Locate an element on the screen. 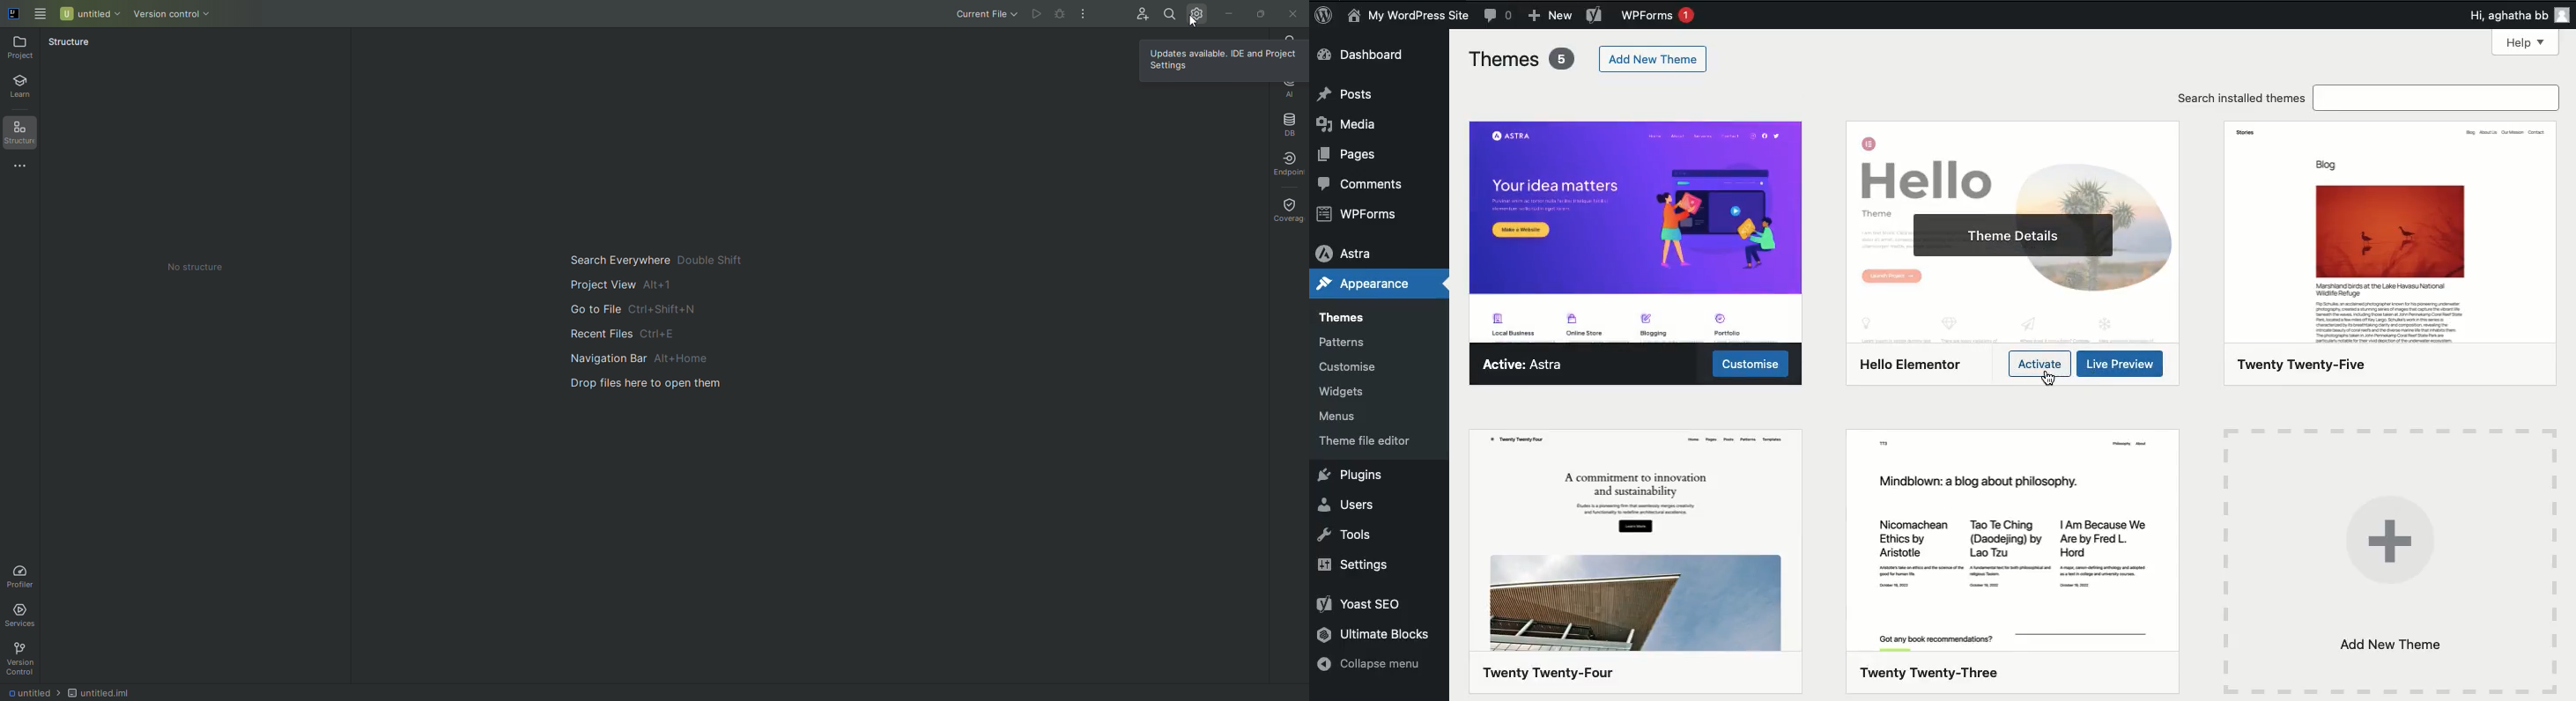 The width and height of the screenshot is (2576, 728). patterns is located at coordinates (1363, 342).